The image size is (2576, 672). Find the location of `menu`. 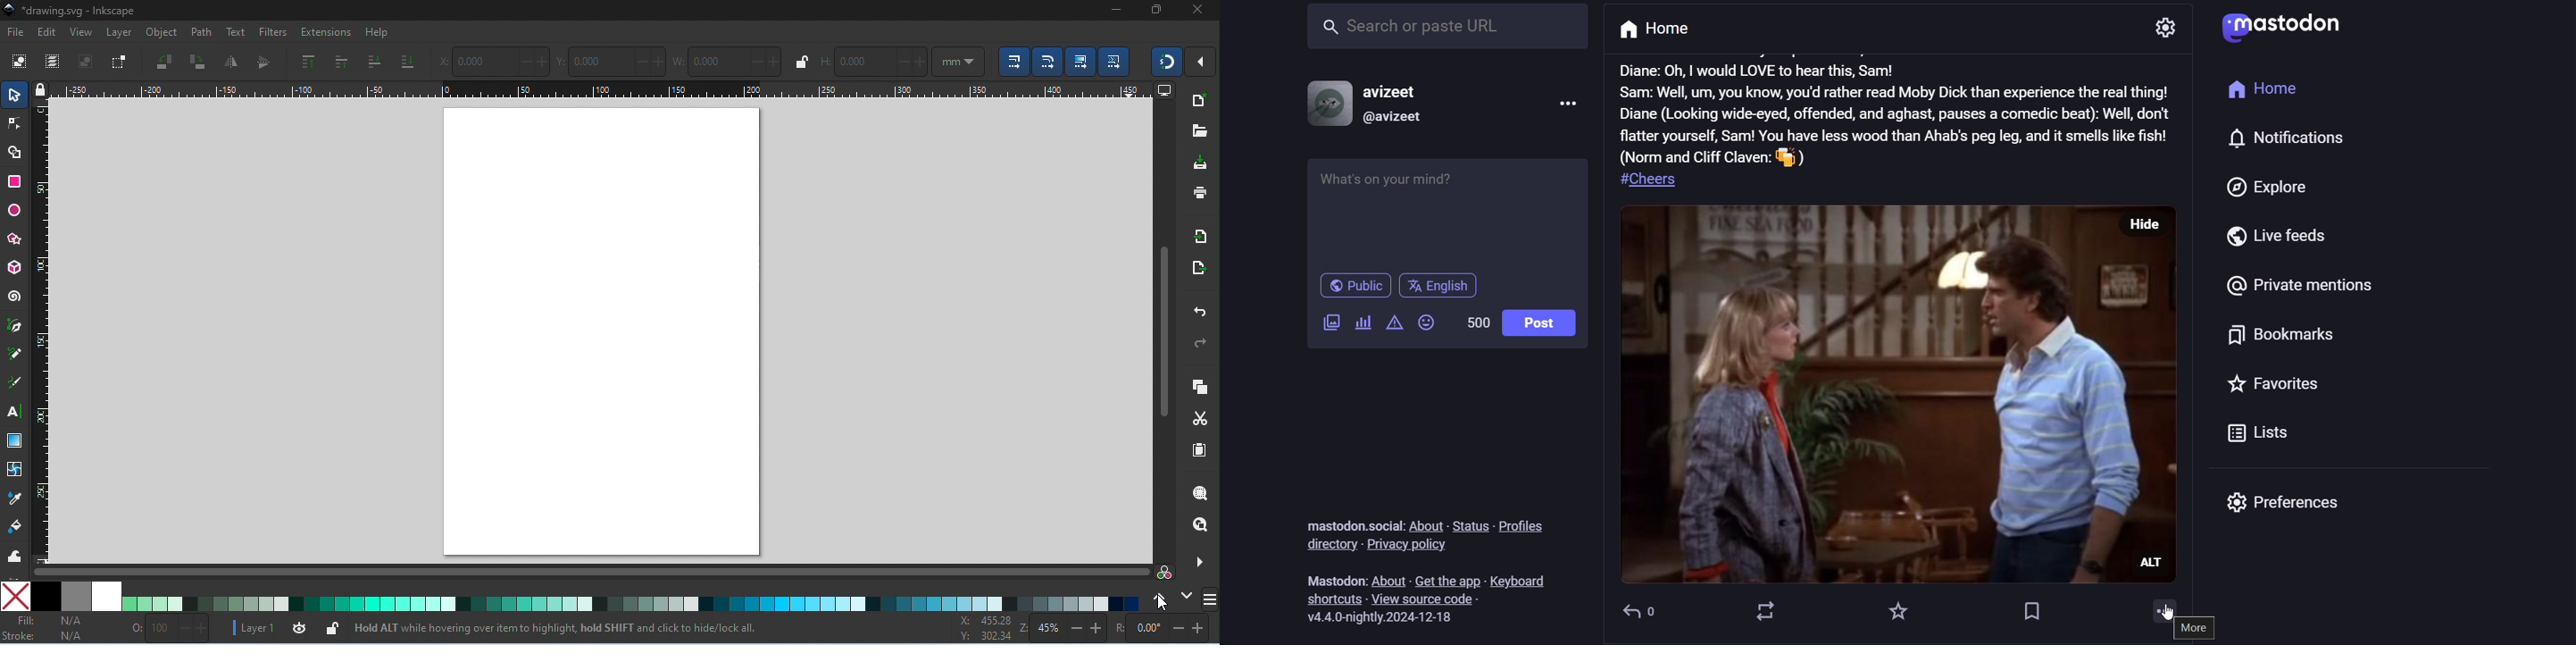

menu is located at coordinates (1569, 104).